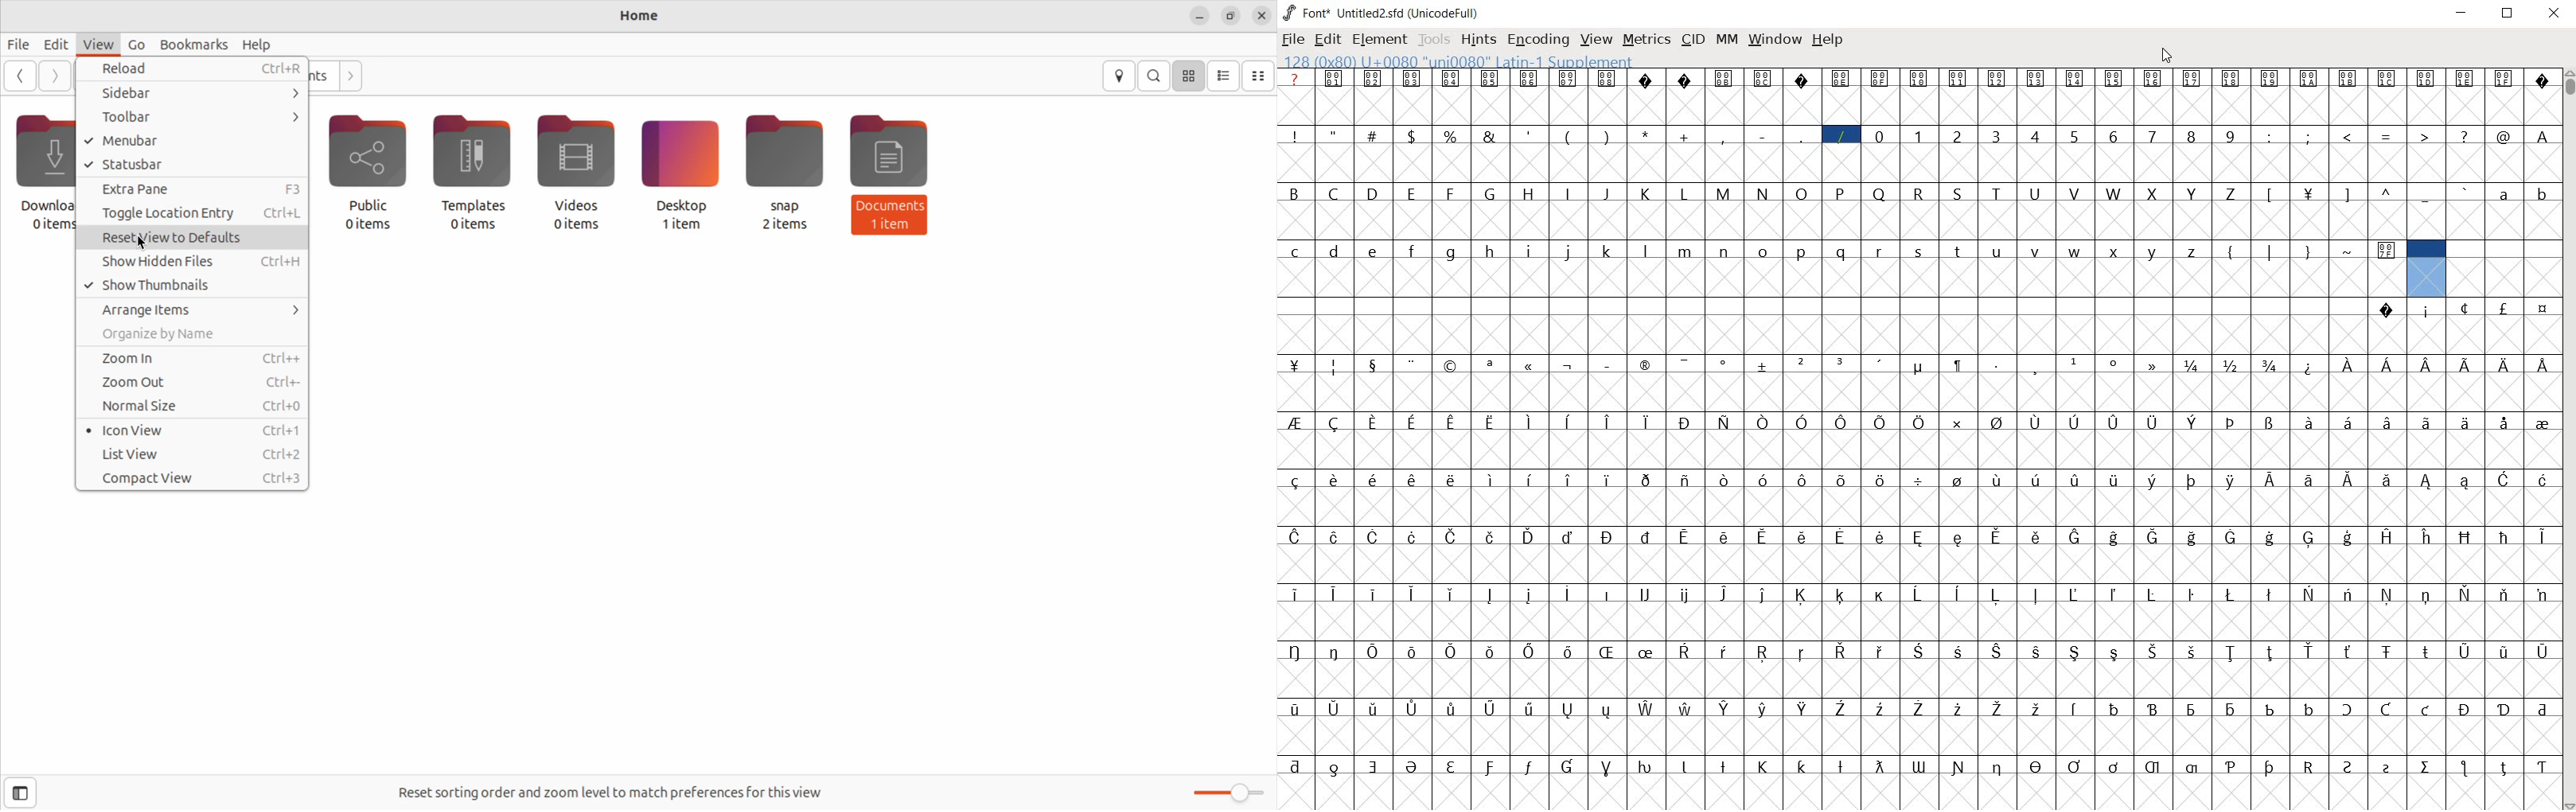 The height and width of the screenshot is (812, 2576). Describe the element at coordinates (1377, 535) in the screenshot. I see `Symbol` at that location.